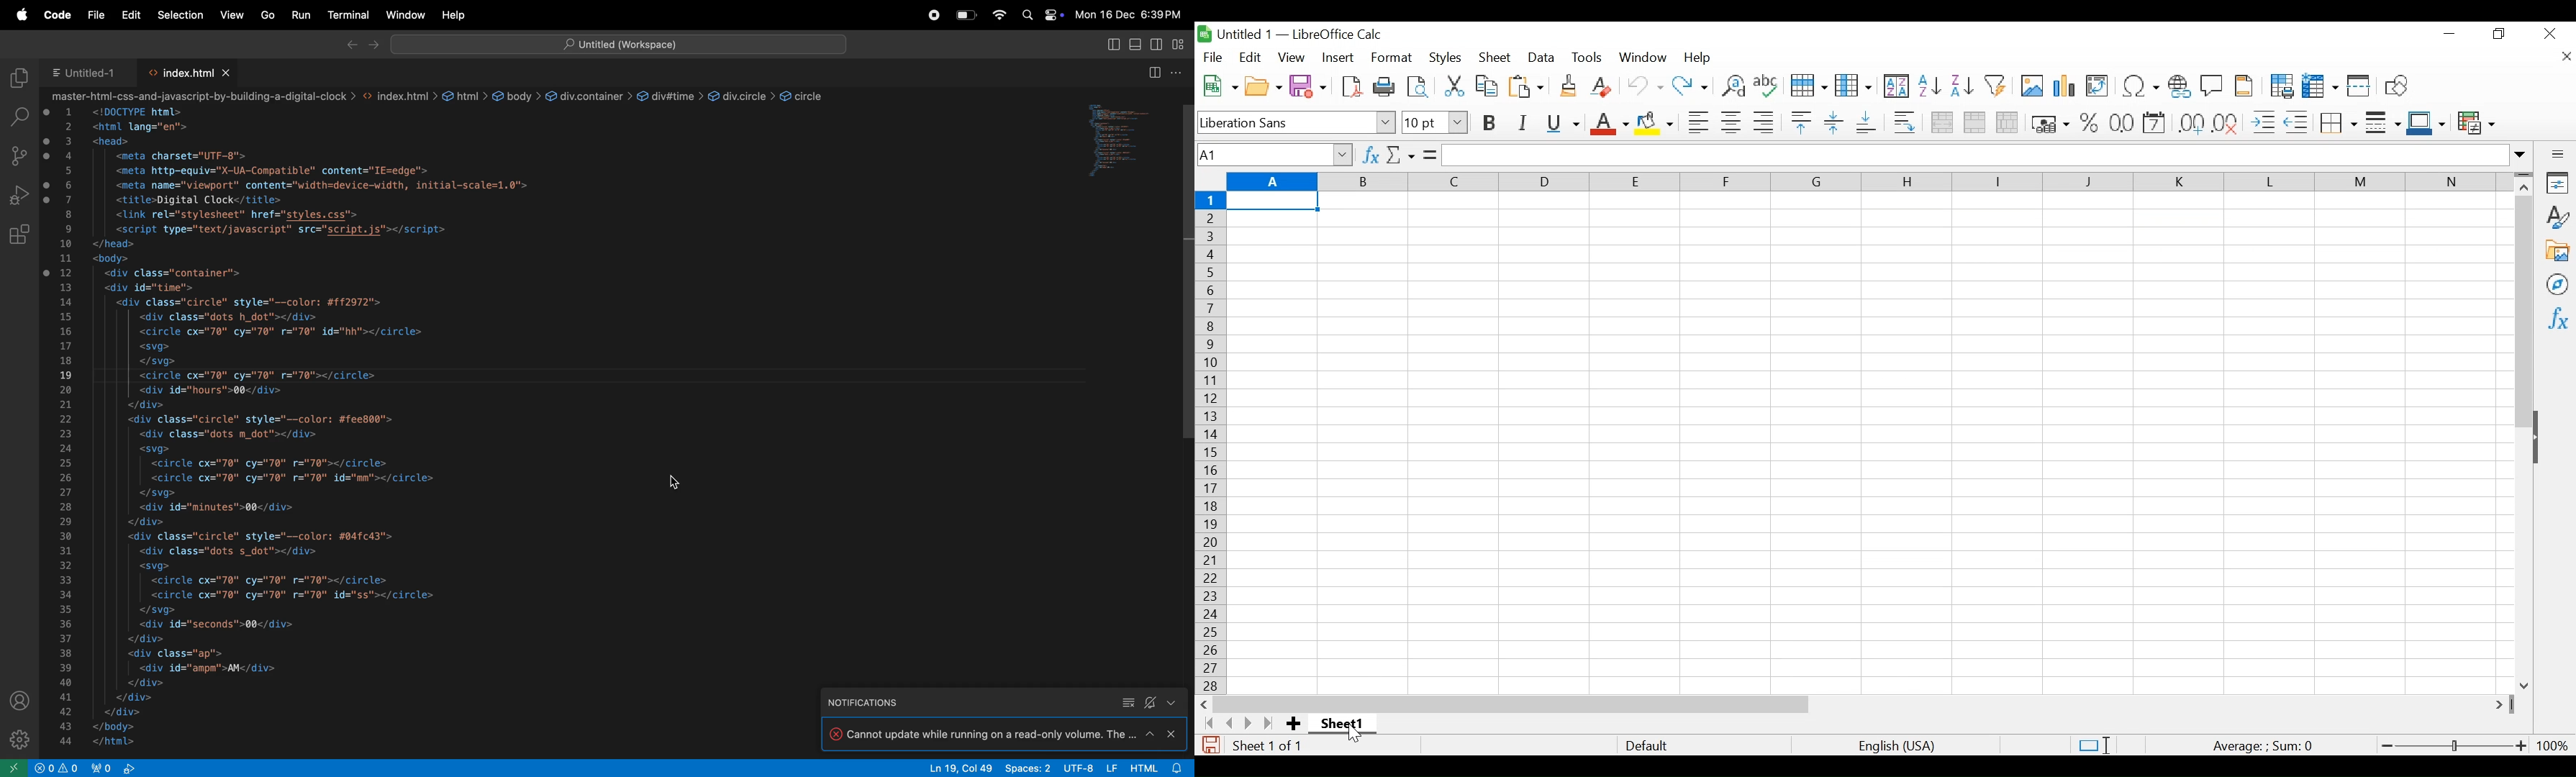 The width and height of the screenshot is (2576, 784). What do you see at coordinates (1690, 86) in the screenshot?
I see `Redo` at bounding box center [1690, 86].